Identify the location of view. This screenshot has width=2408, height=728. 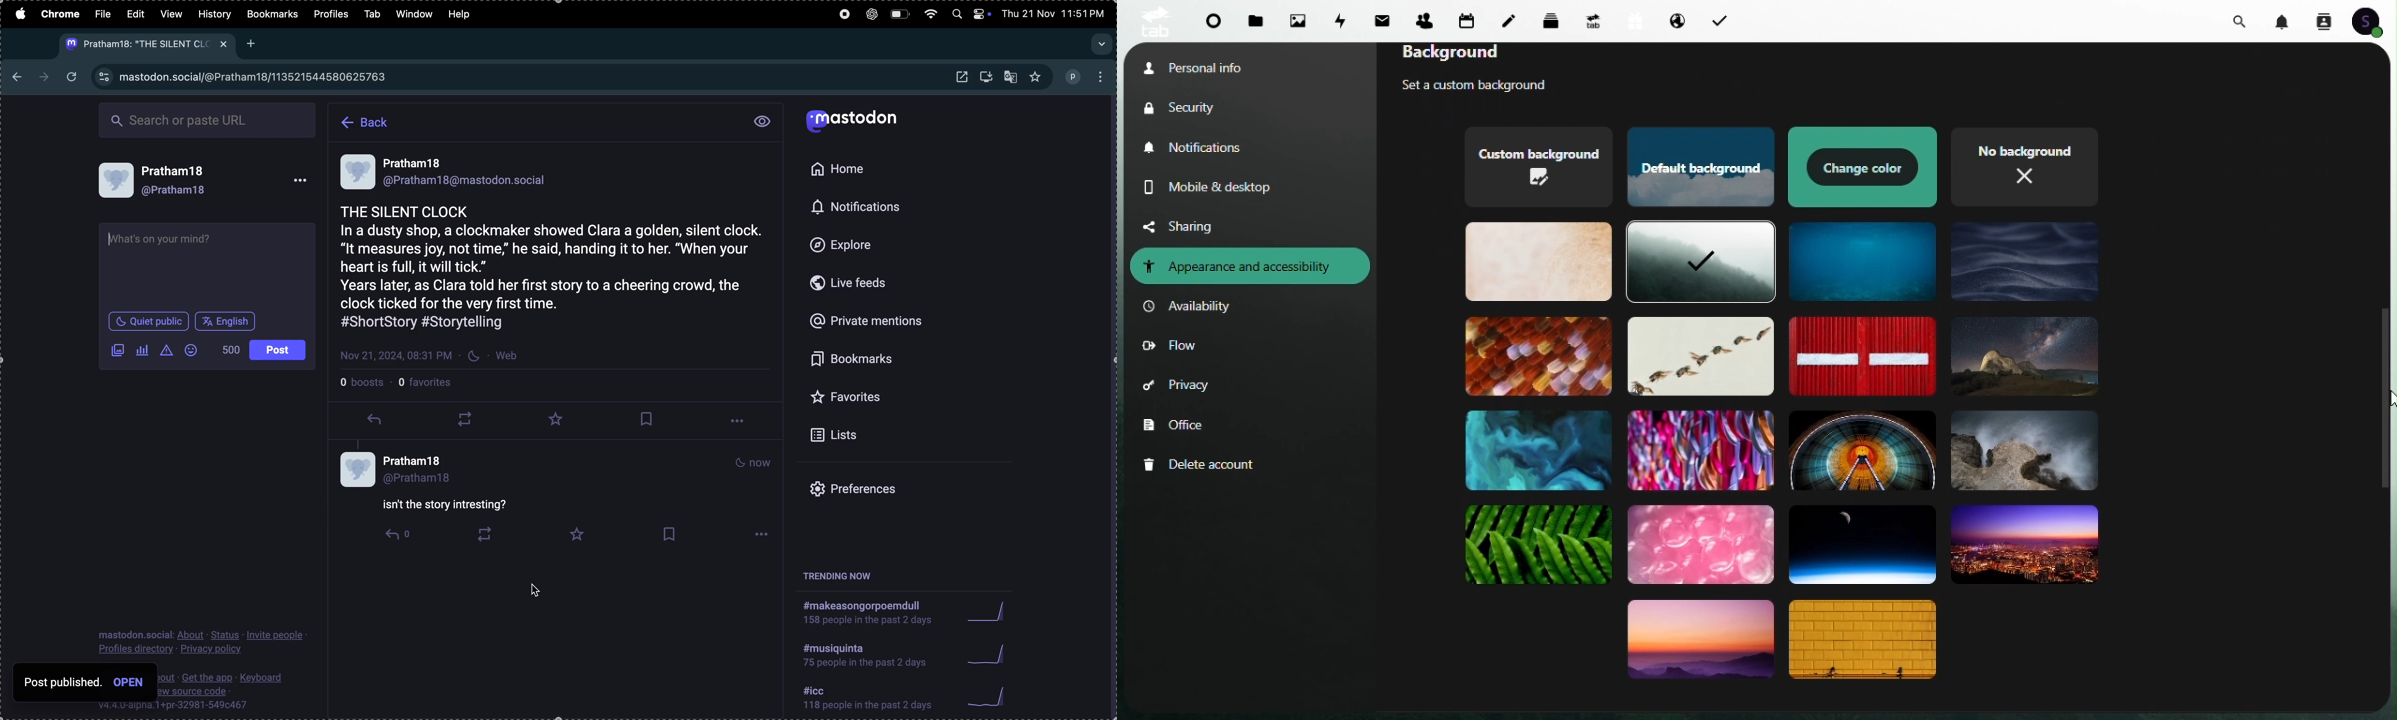
(762, 121).